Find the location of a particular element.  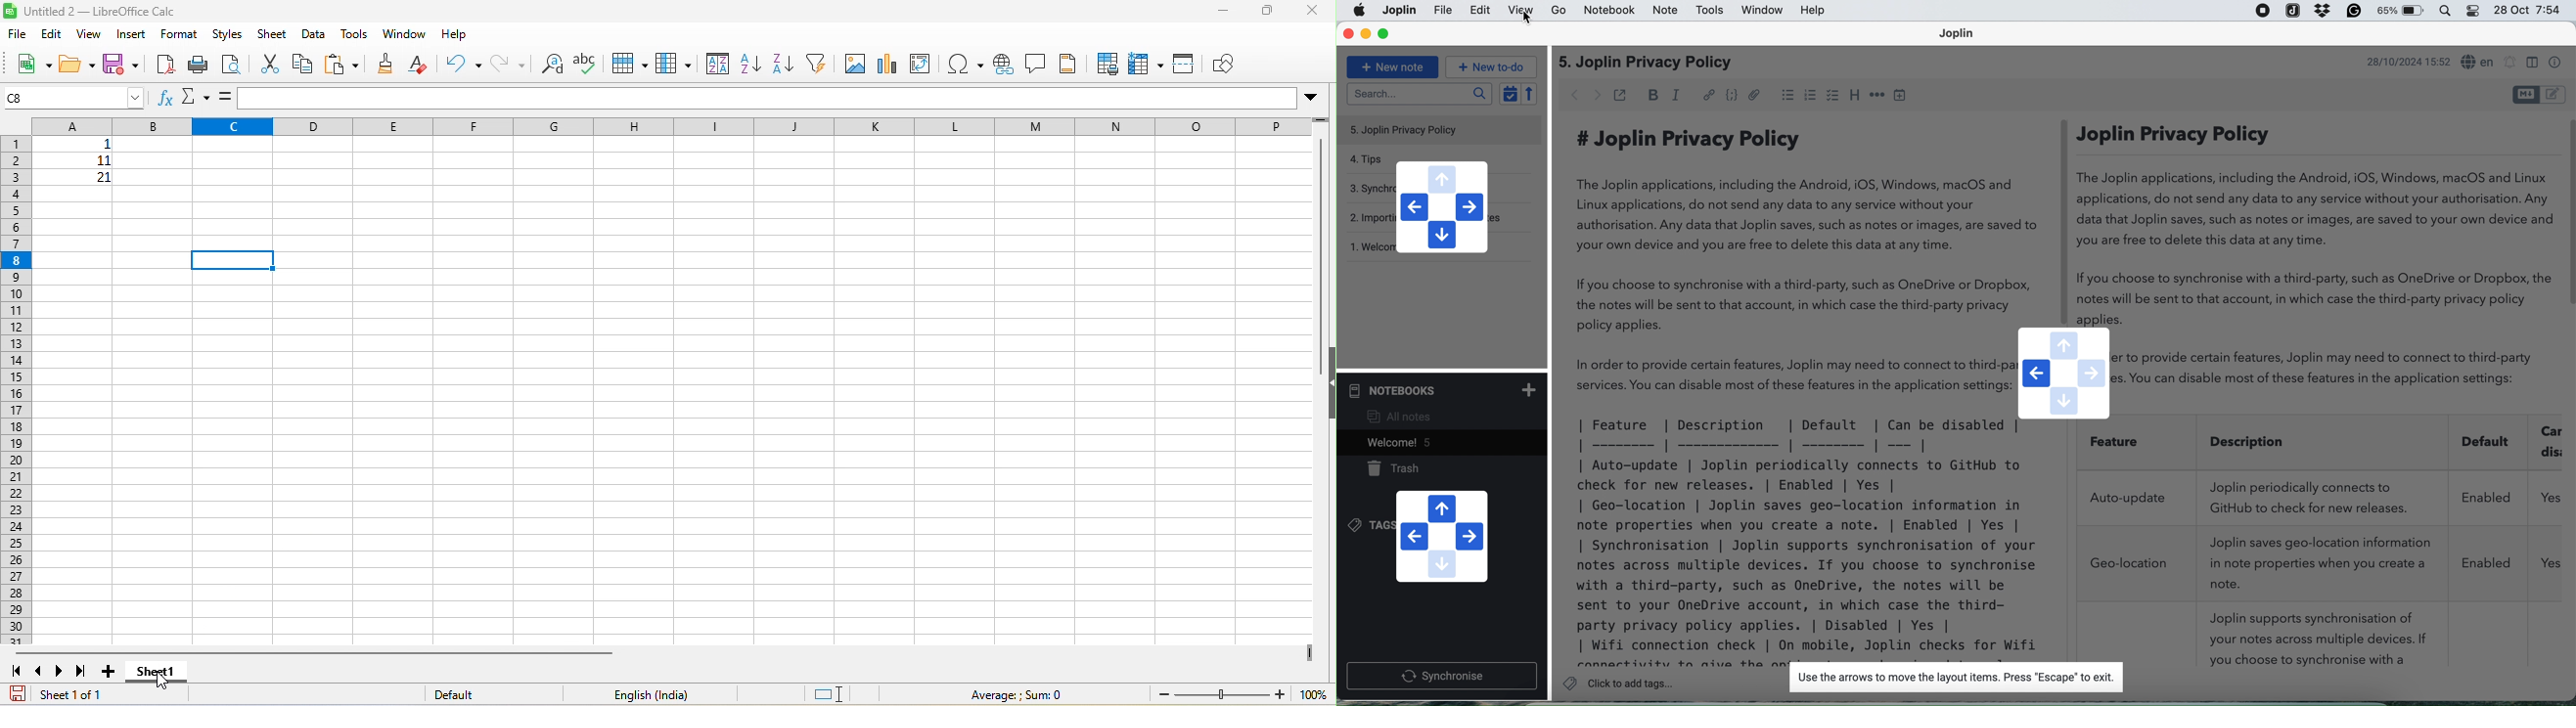

note is located at coordinates (1664, 11).